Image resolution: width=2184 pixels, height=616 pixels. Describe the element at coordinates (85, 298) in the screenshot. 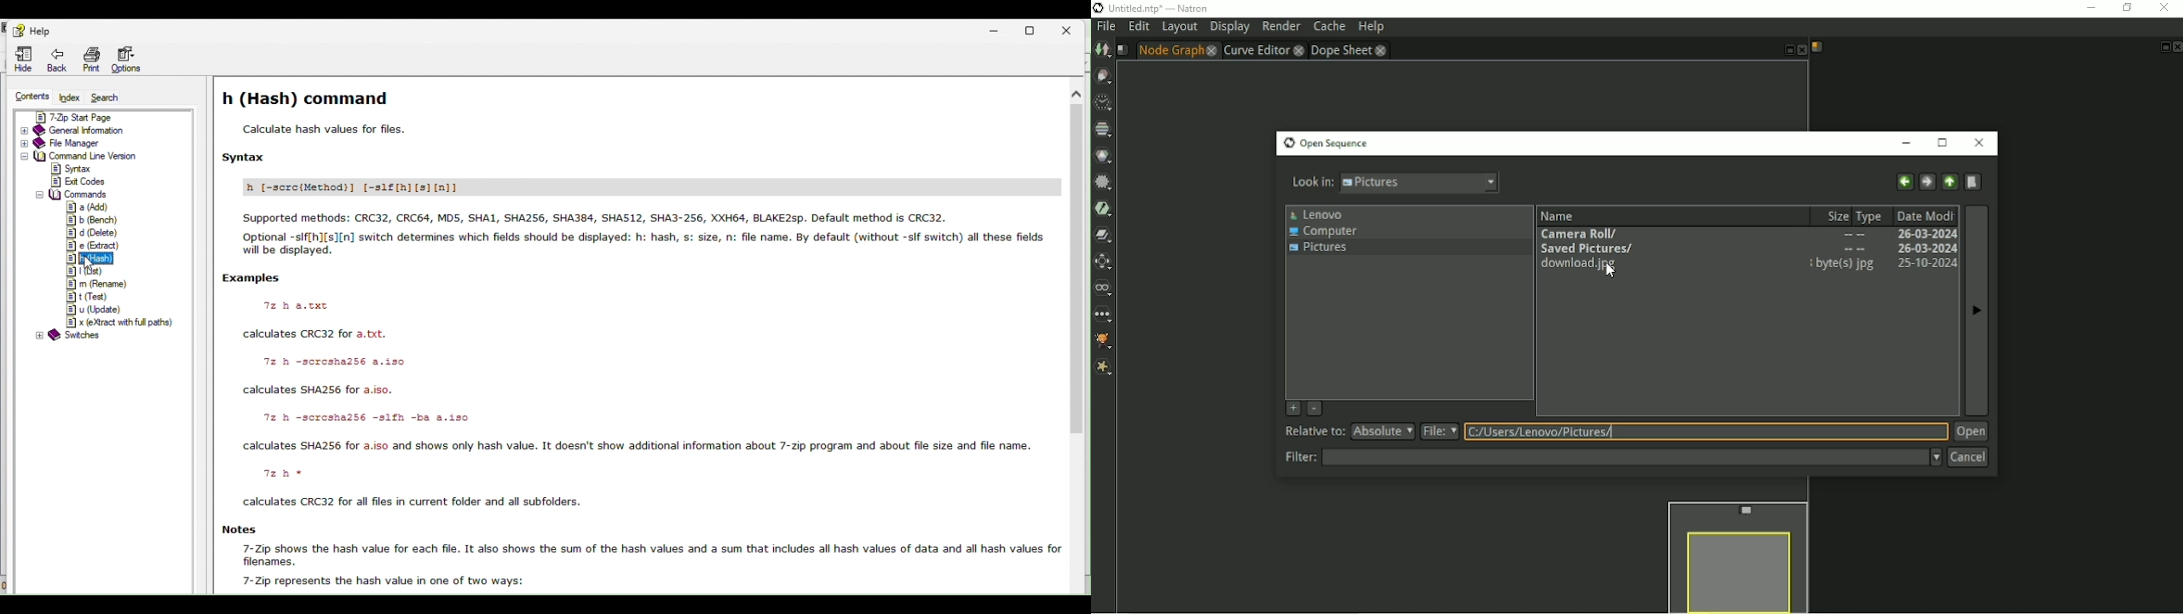

I see `t(test)` at that location.